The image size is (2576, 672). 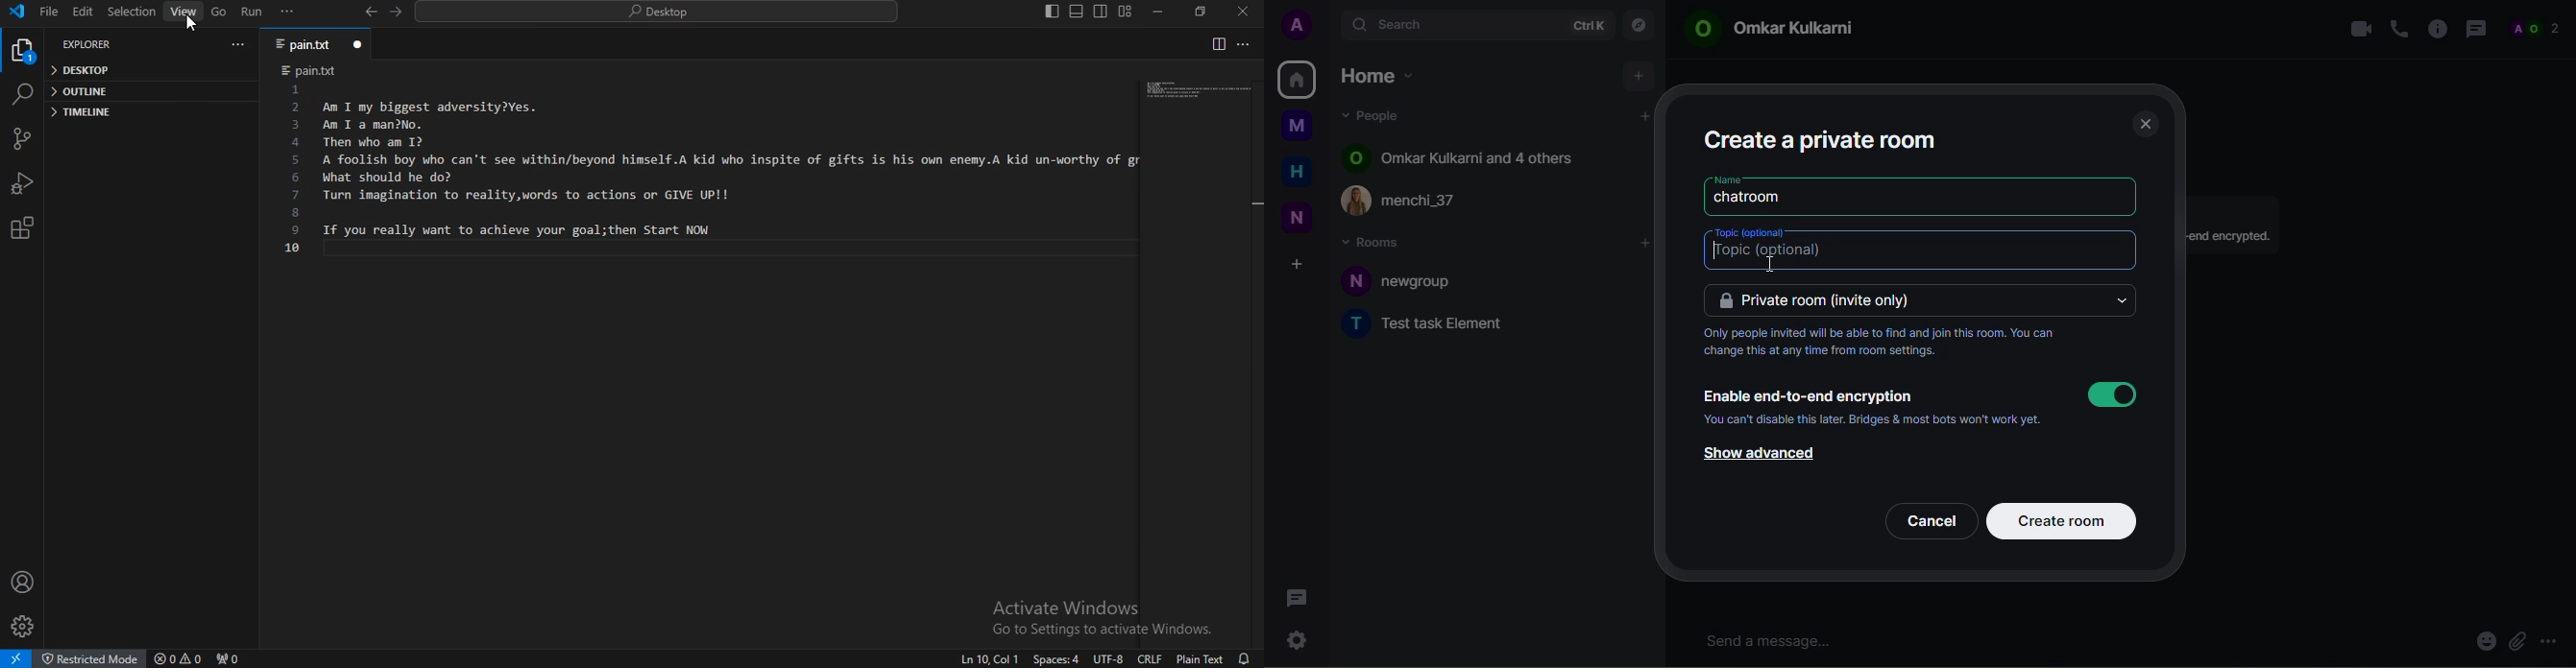 What do you see at coordinates (1645, 116) in the screenshot?
I see `add` at bounding box center [1645, 116].